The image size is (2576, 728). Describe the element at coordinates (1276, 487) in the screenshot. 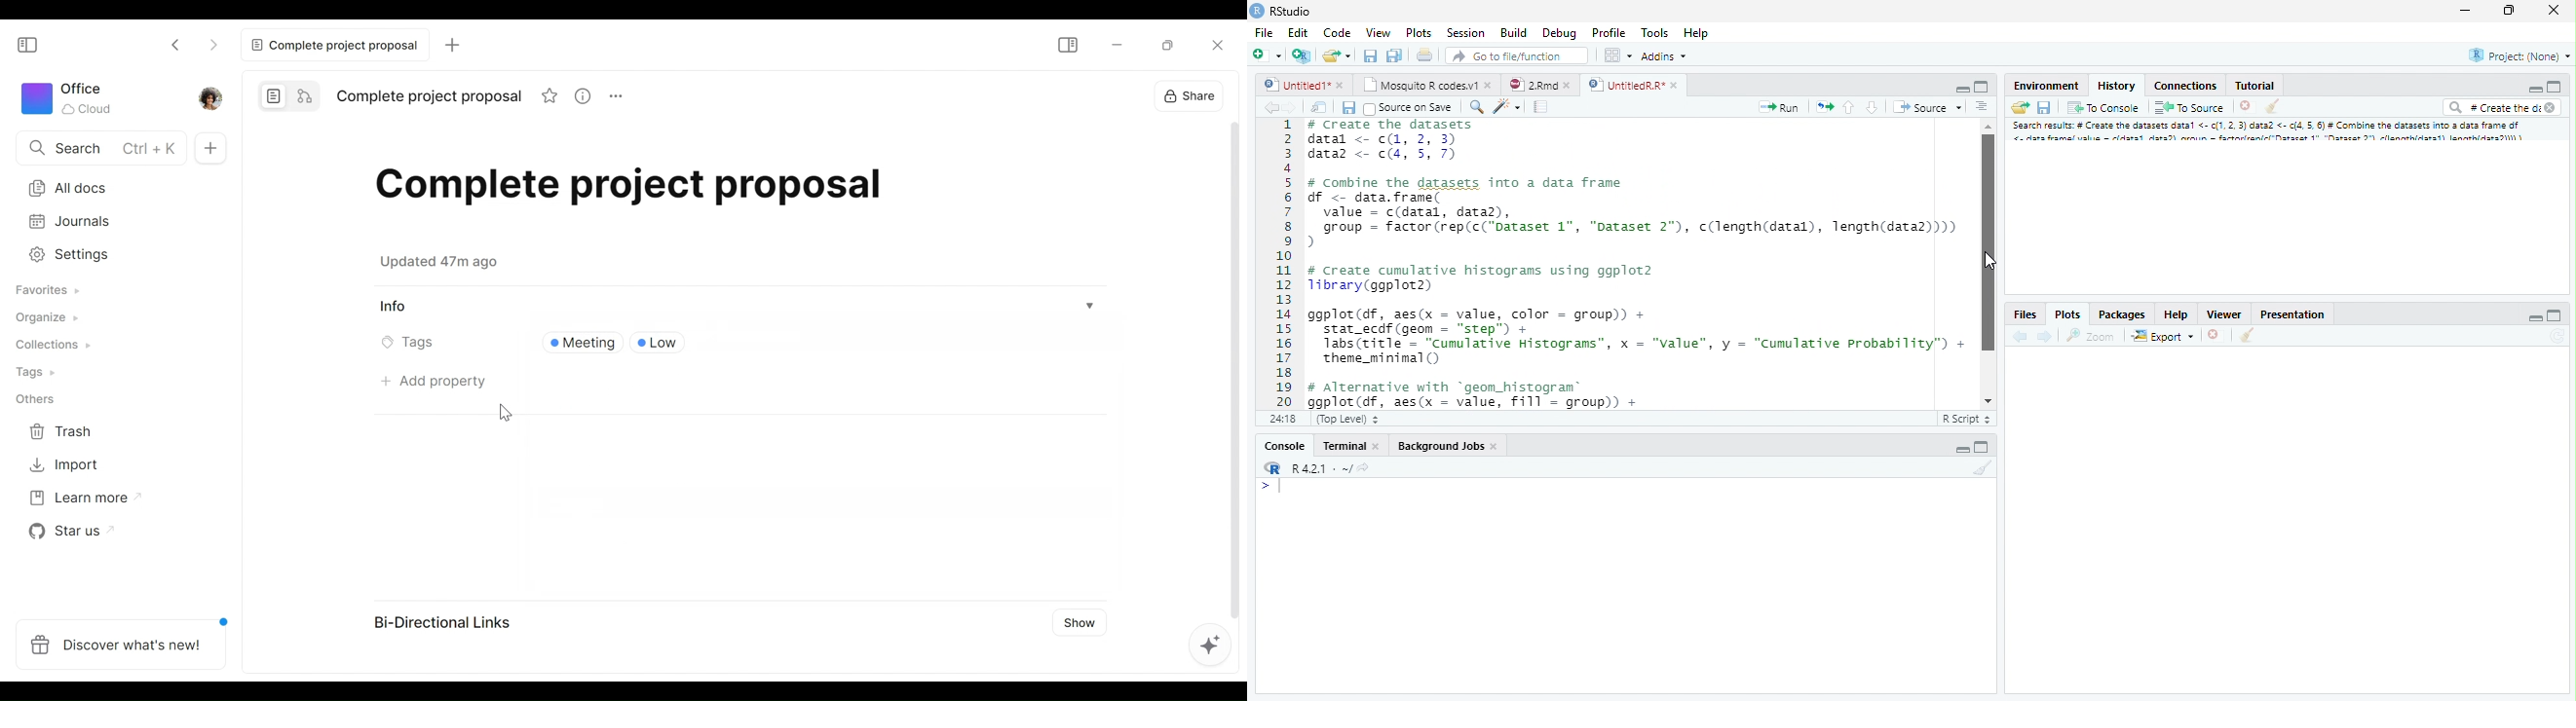

I see `Input cursor` at that location.